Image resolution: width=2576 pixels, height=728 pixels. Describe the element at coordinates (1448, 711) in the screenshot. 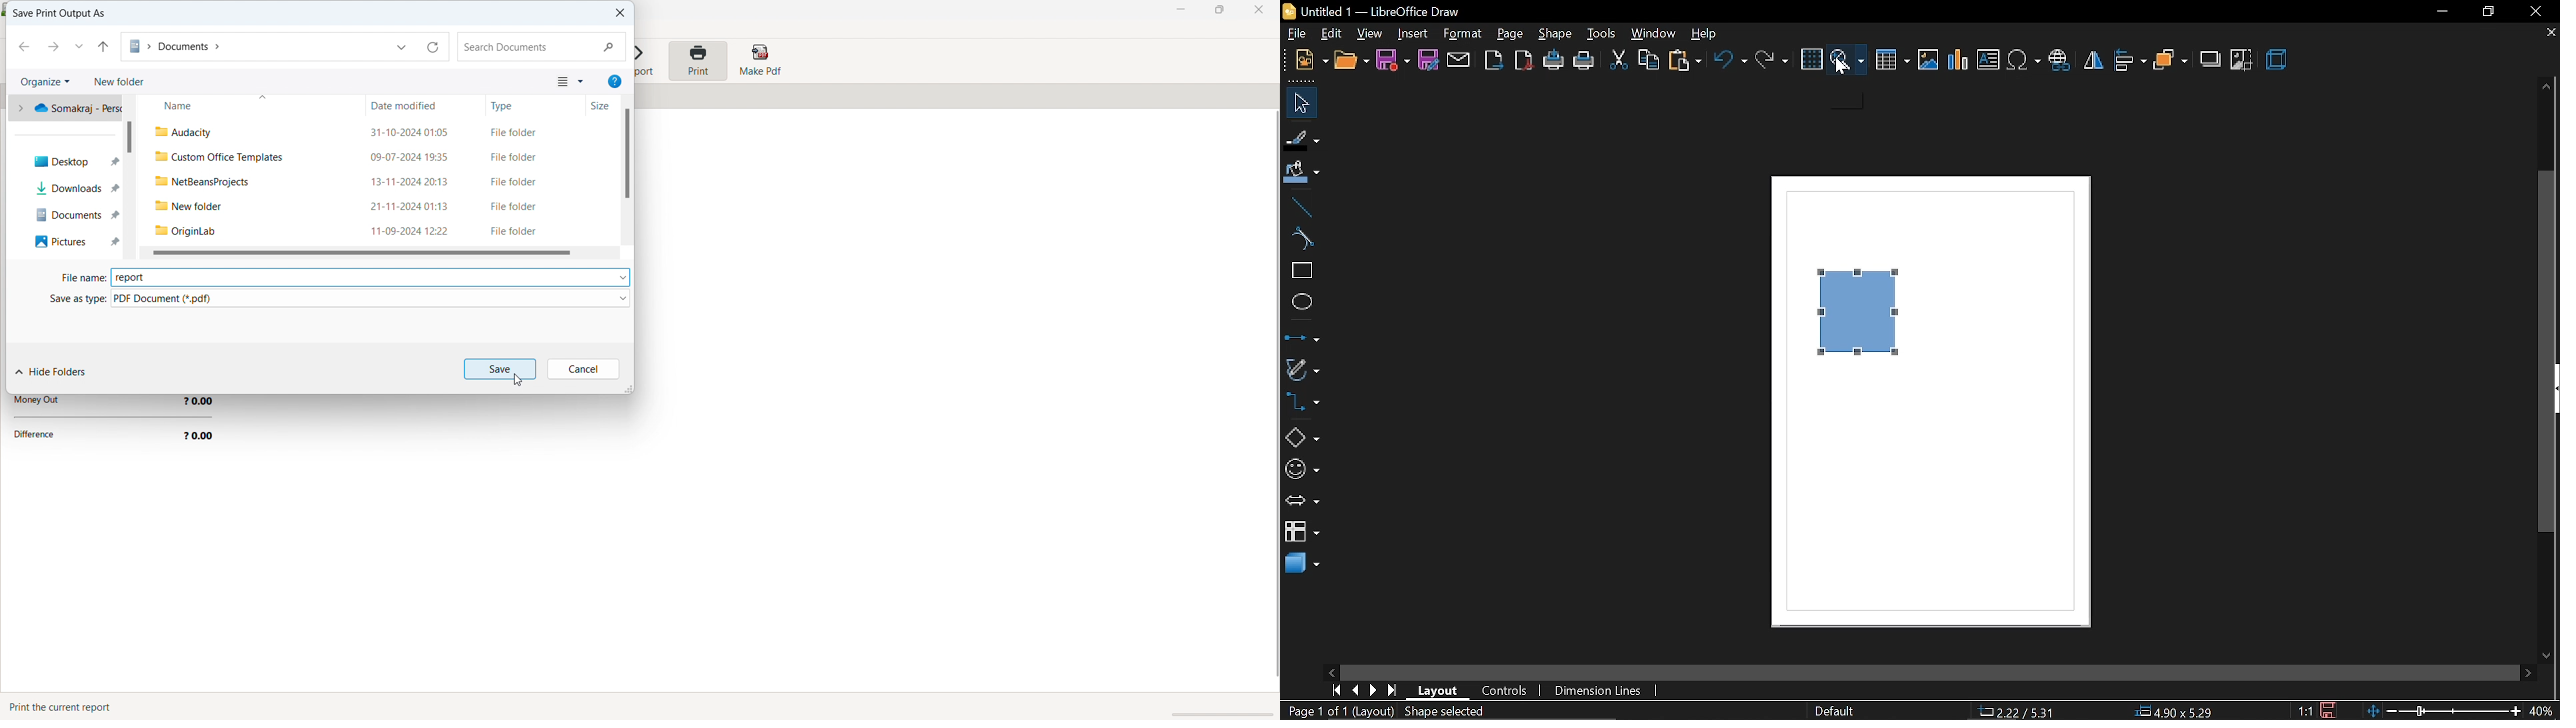

I see `shape selected` at that location.